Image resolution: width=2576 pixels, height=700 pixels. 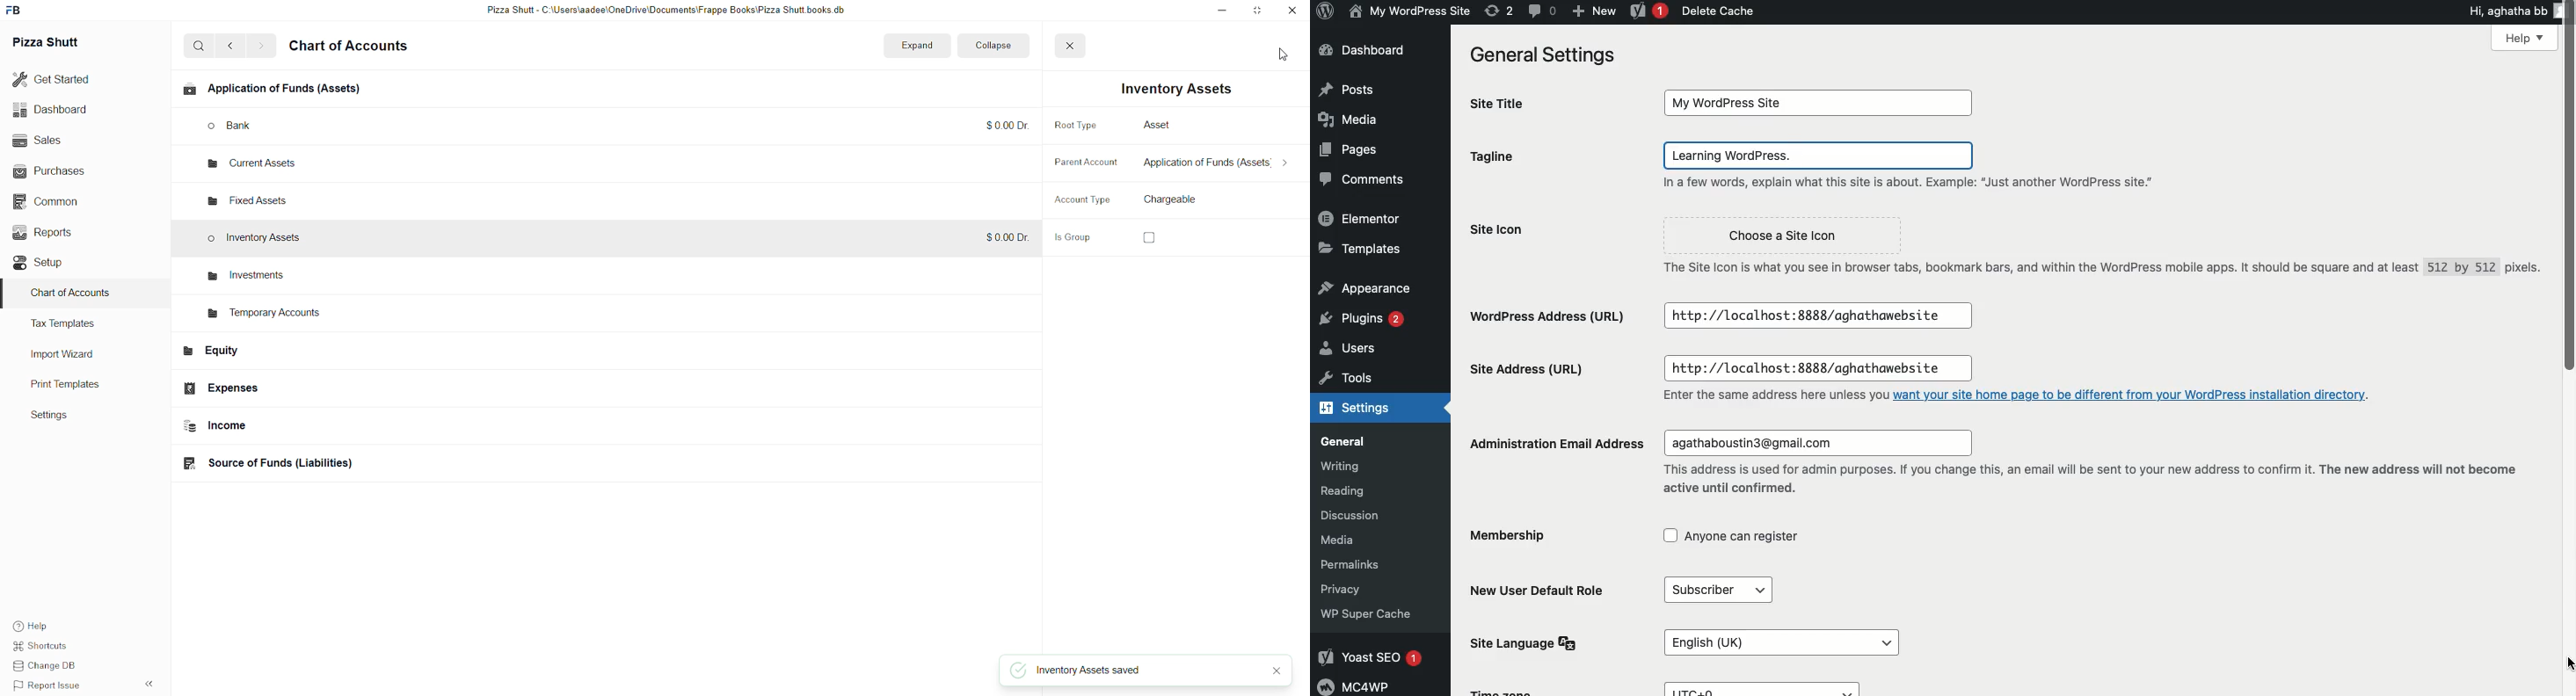 I want to click on Applications of funds(Assets), so click(x=278, y=91).